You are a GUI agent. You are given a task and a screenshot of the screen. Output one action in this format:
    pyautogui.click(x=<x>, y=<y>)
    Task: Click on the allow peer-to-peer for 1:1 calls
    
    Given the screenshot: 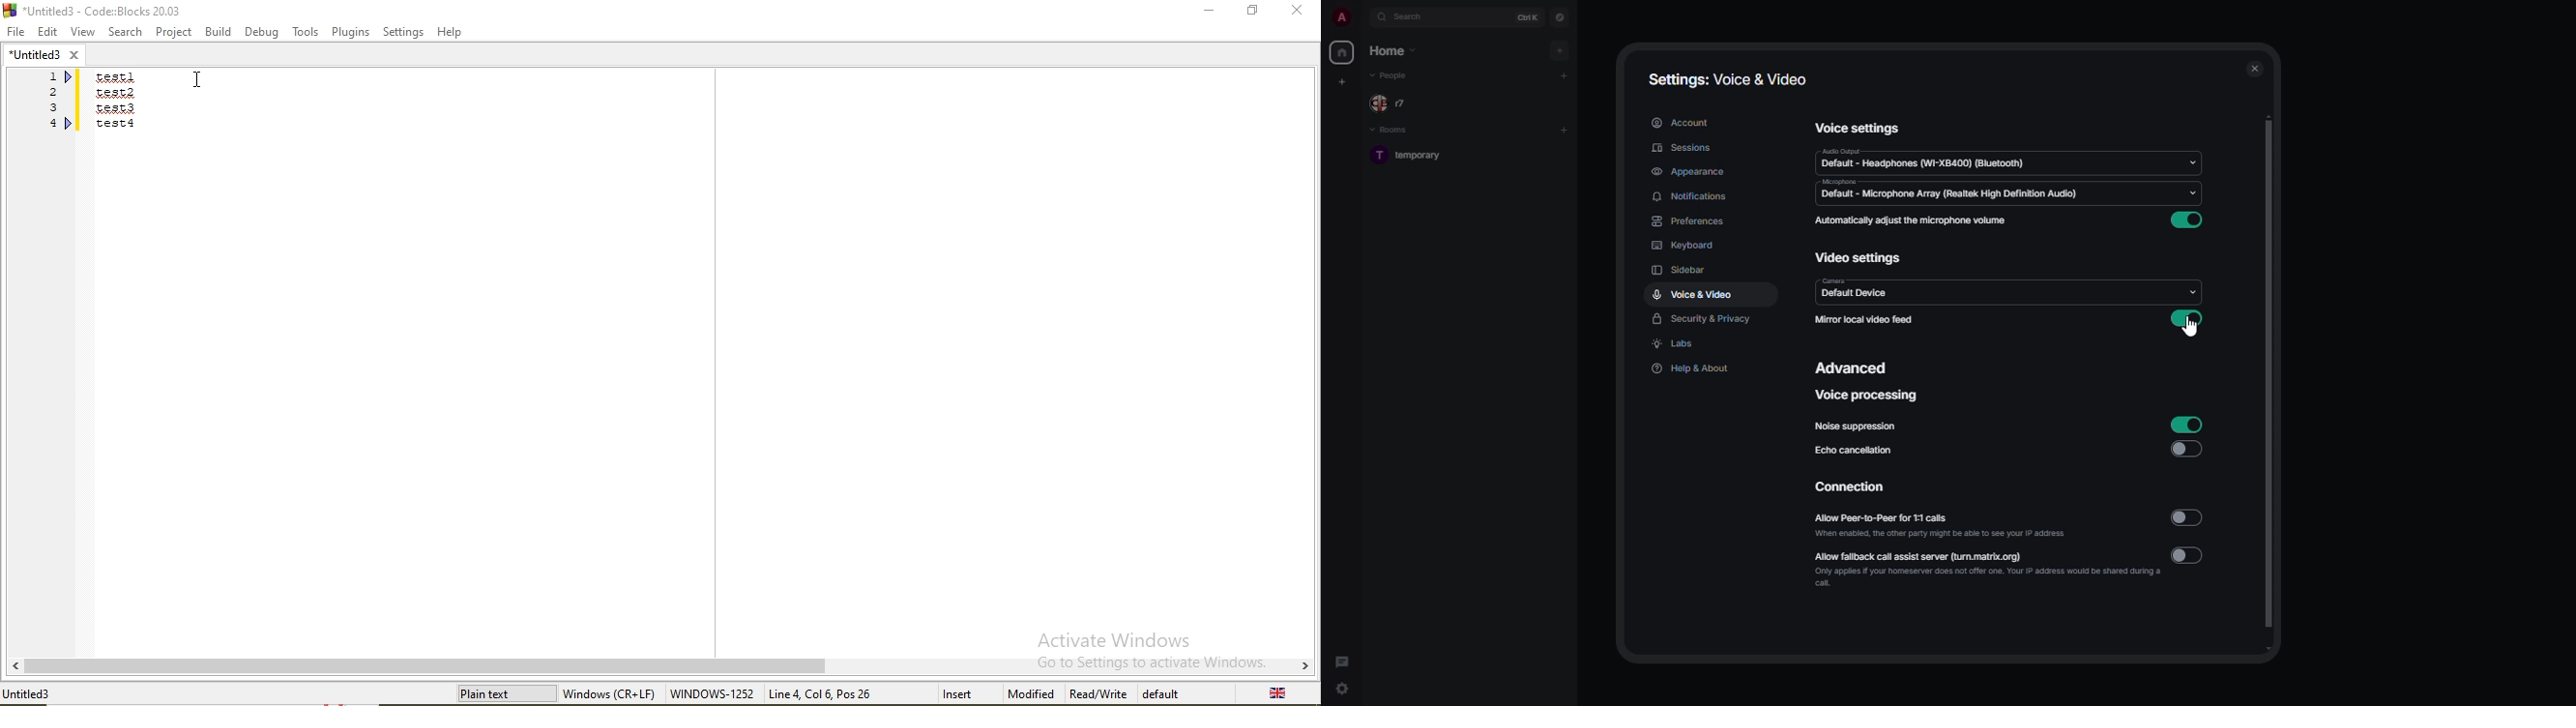 What is the action you would take?
    pyautogui.click(x=1943, y=527)
    